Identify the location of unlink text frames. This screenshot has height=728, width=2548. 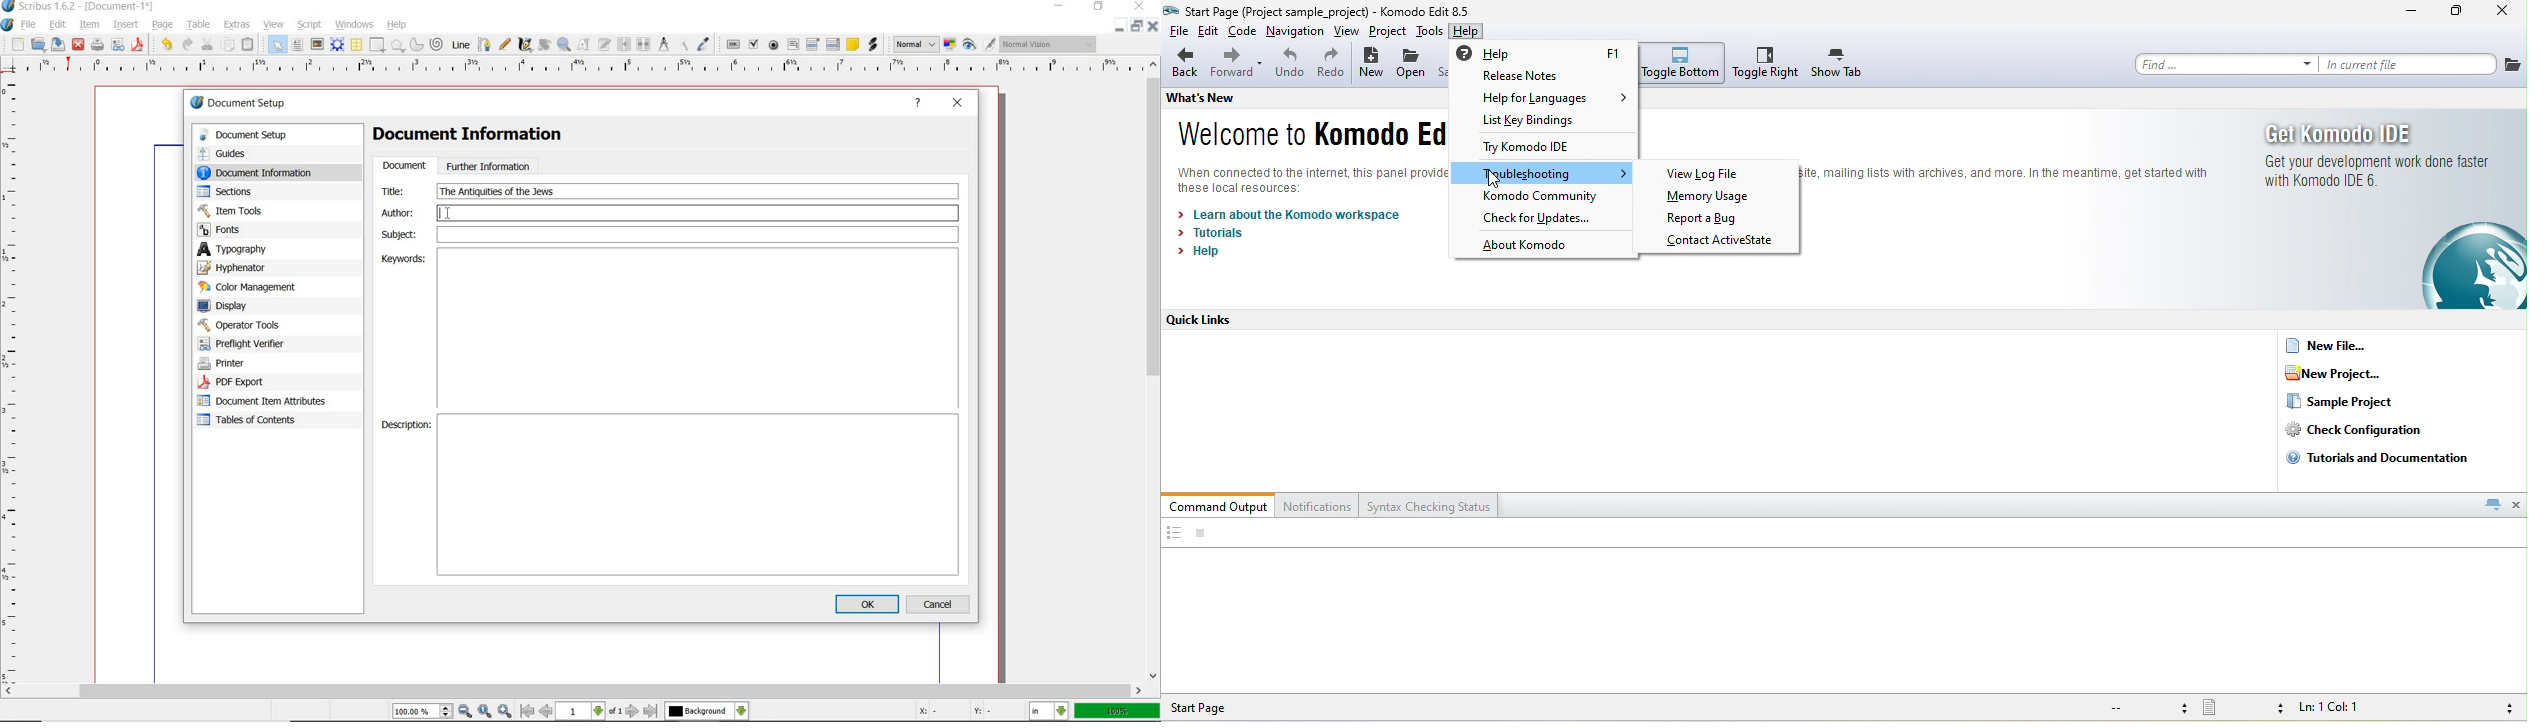
(645, 44).